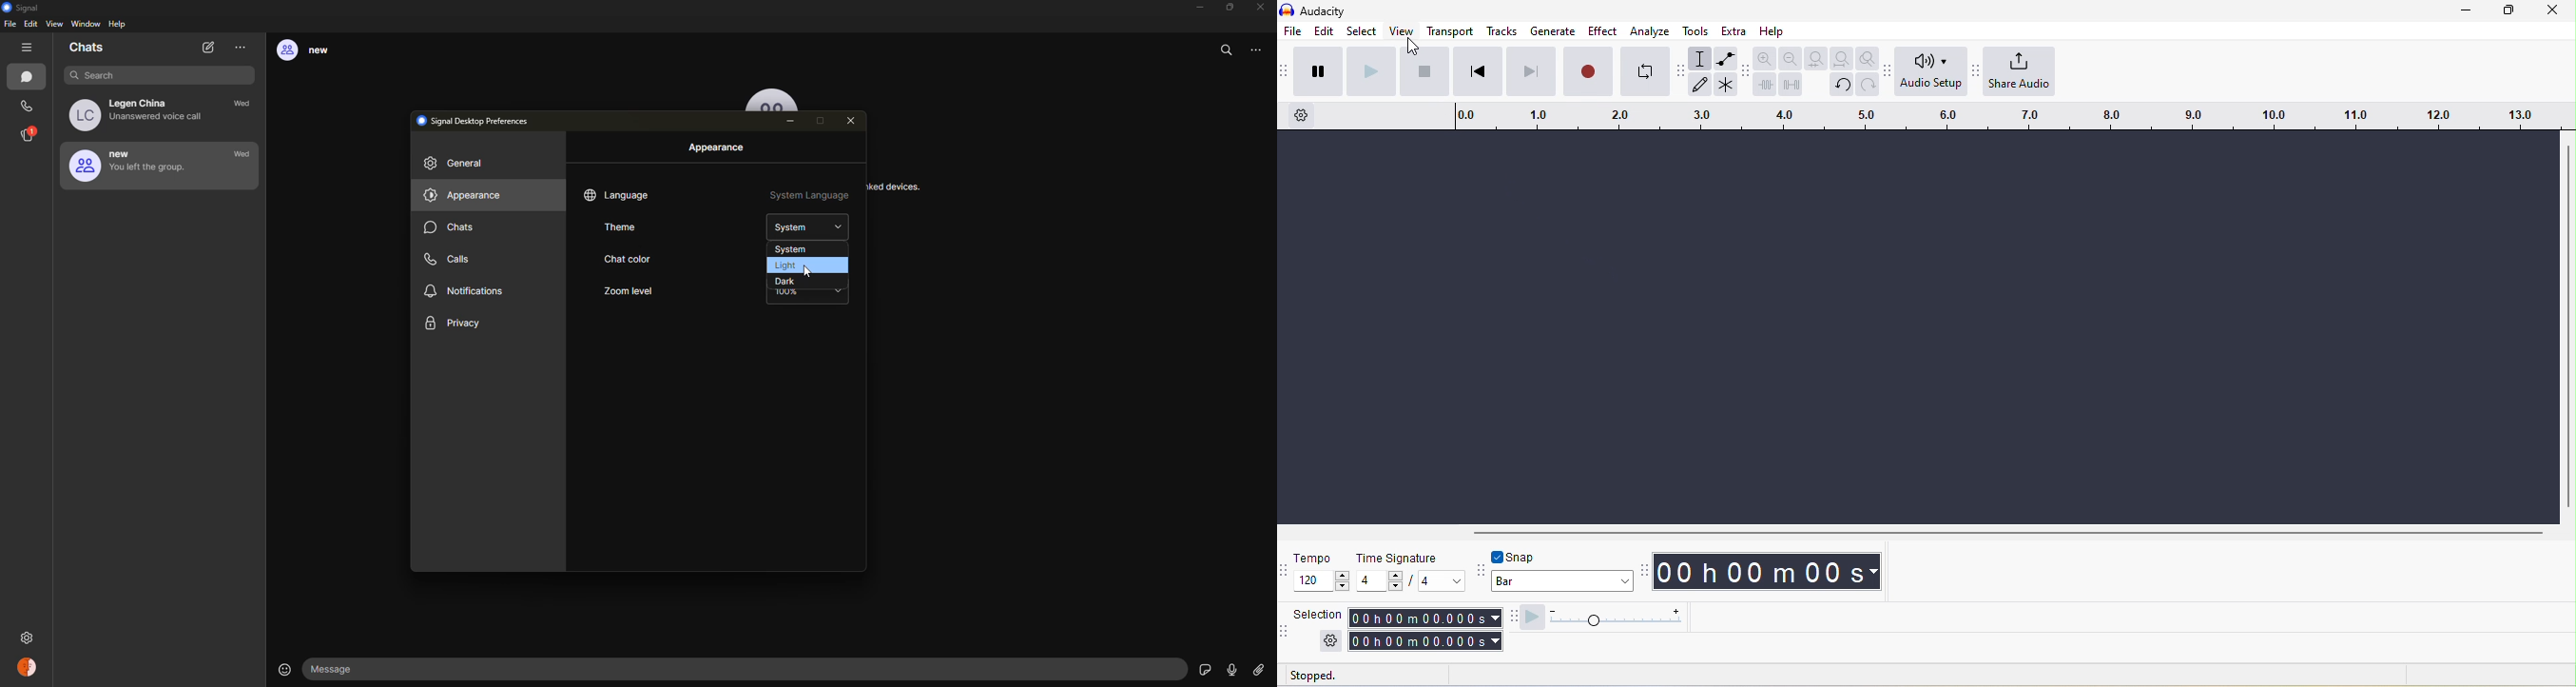 The image size is (2576, 700). Describe the element at coordinates (1615, 618) in the screenshot. I see `playback speed` at that location.